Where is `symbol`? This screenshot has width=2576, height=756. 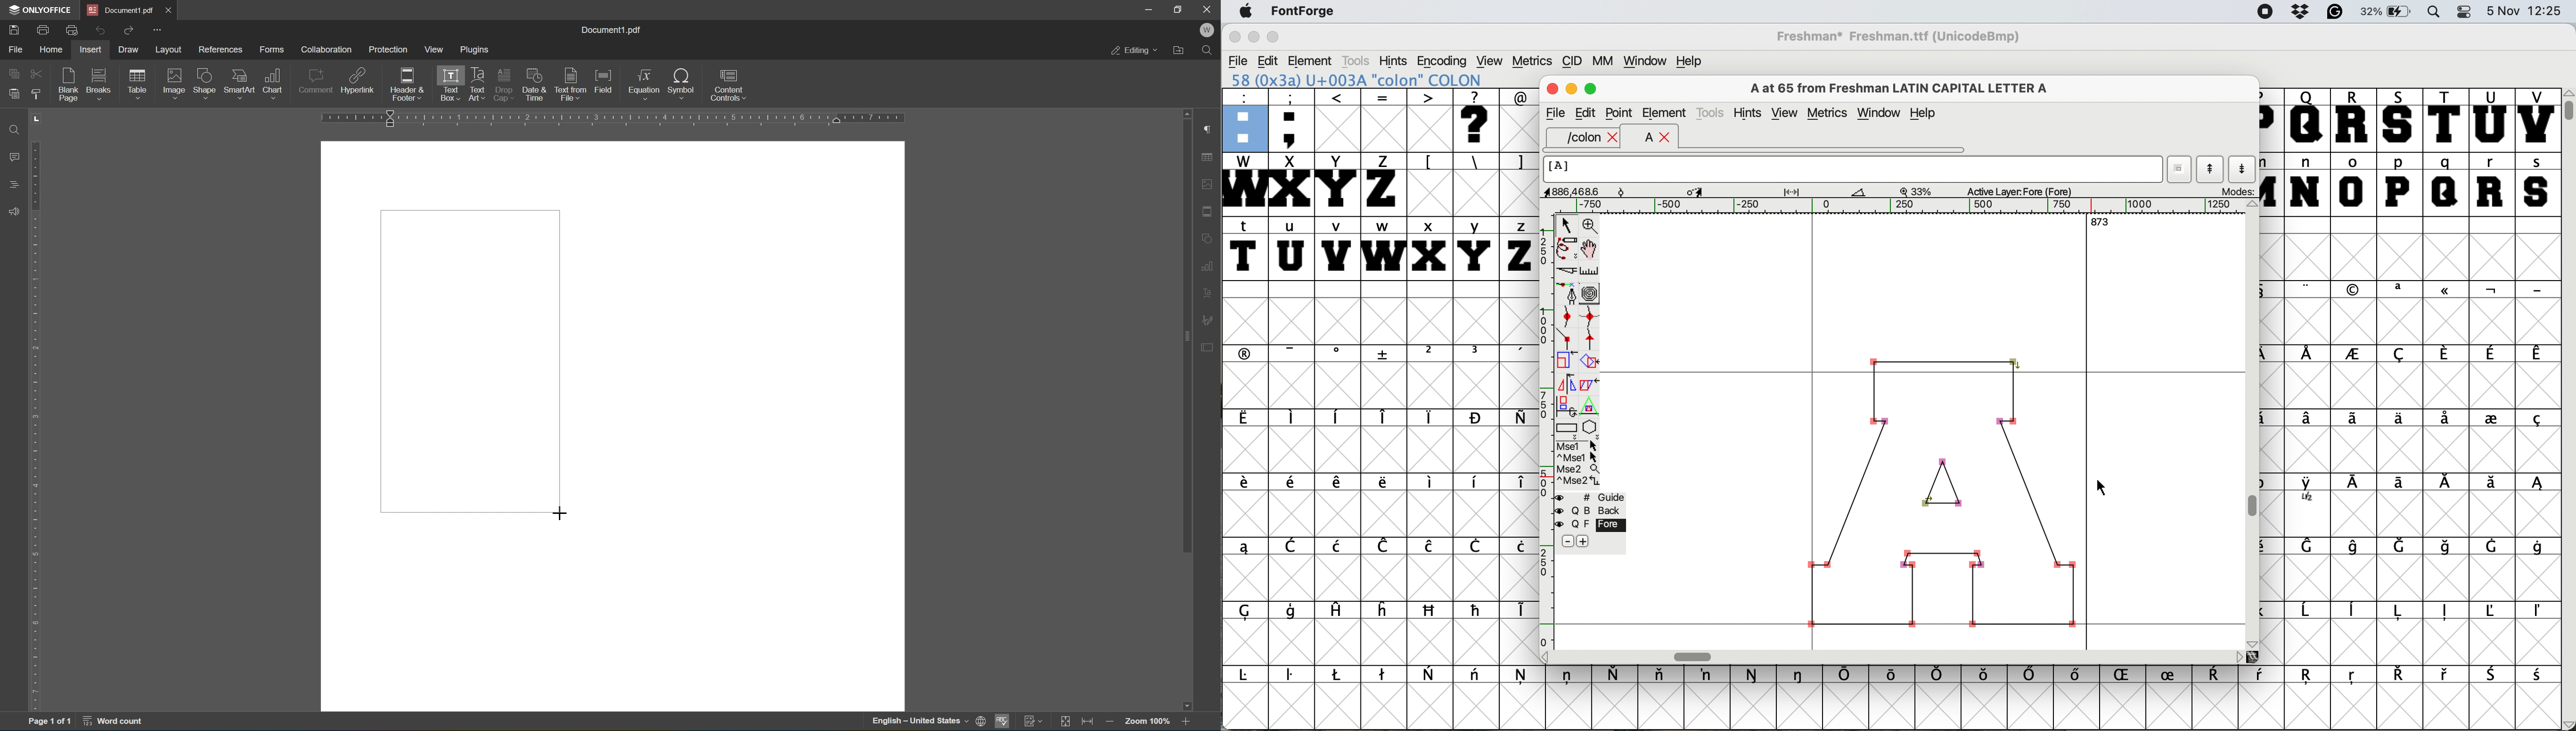
symbol is located at coordinates (2127, 676).